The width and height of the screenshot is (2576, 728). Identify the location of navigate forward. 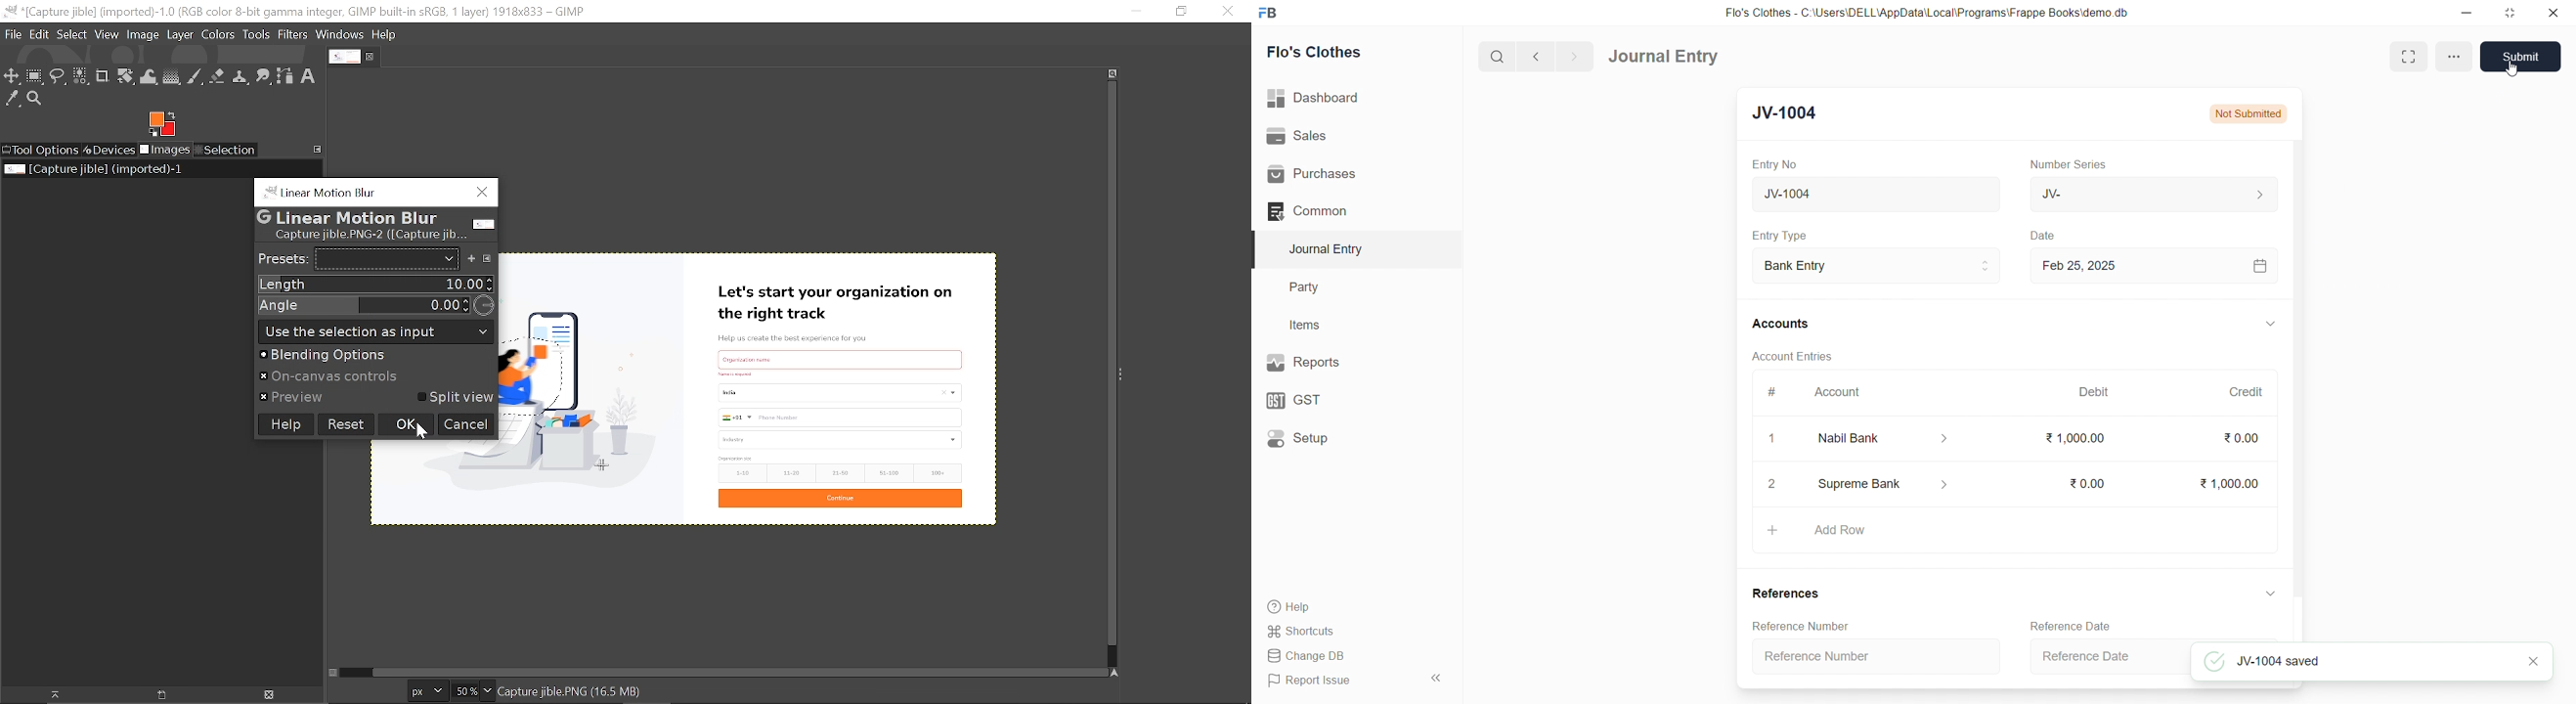
(1574, 55).